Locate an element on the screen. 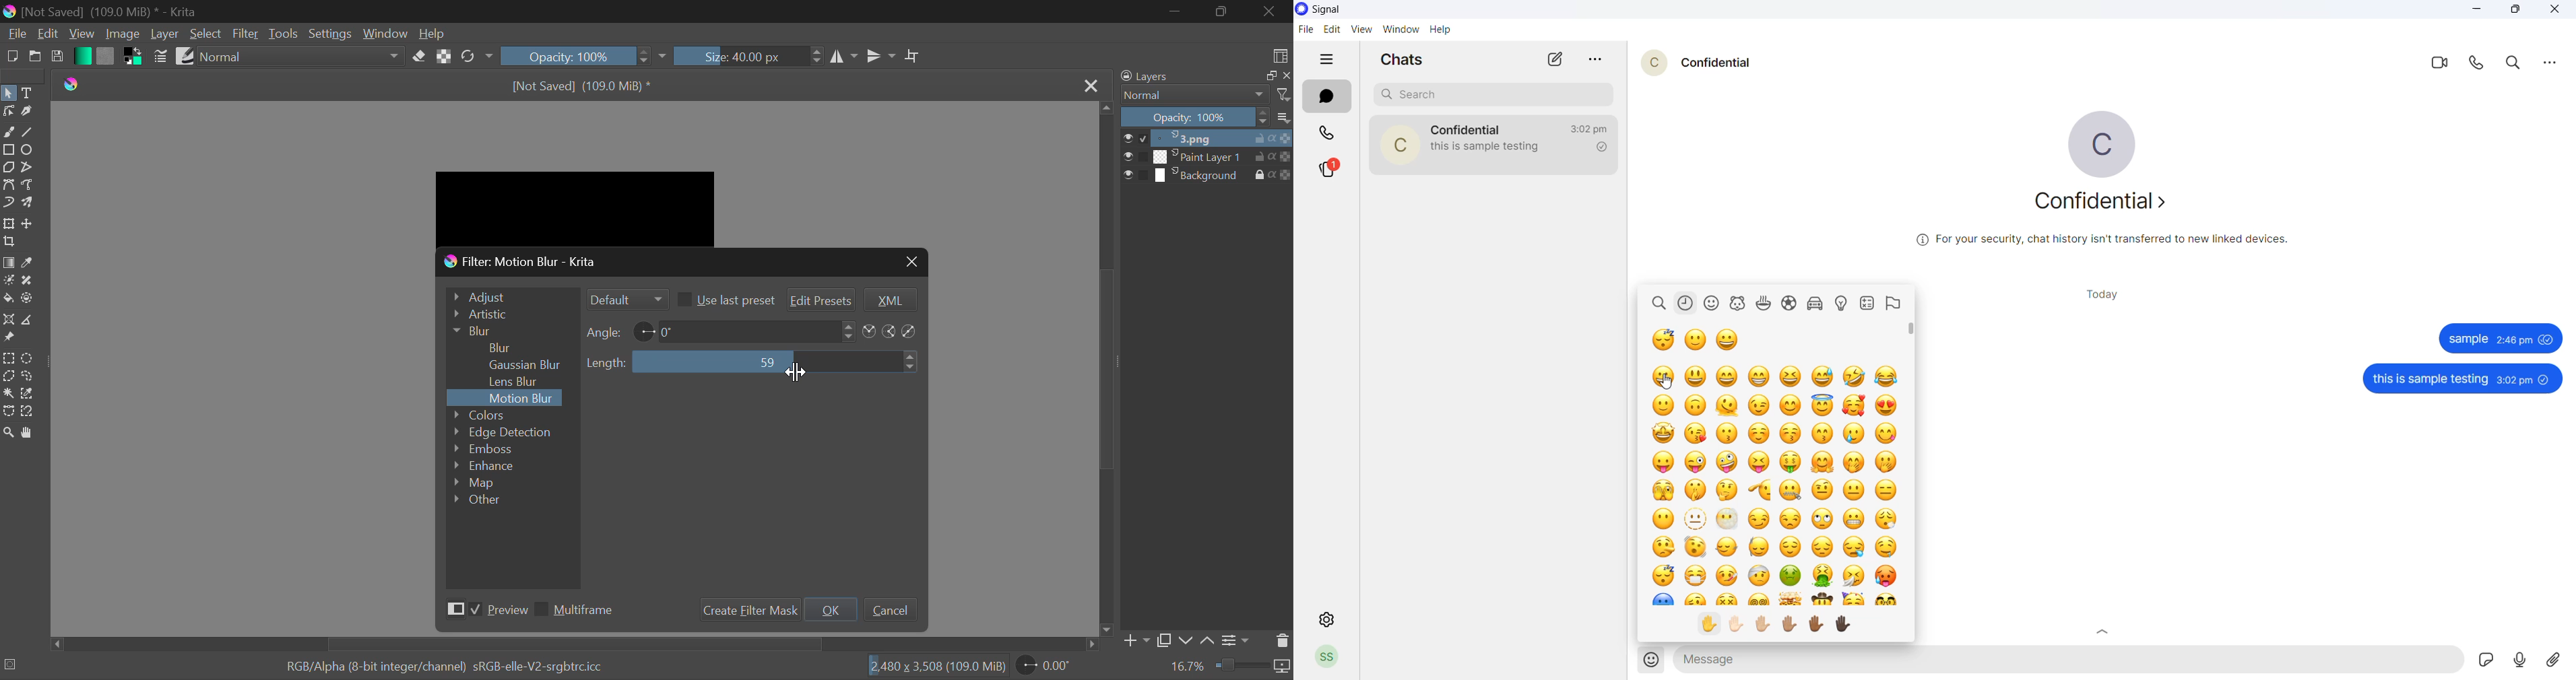 Image resolution: width=2576 pixels, height=700 pixels. voice note is located at coordinates (2519, 659).